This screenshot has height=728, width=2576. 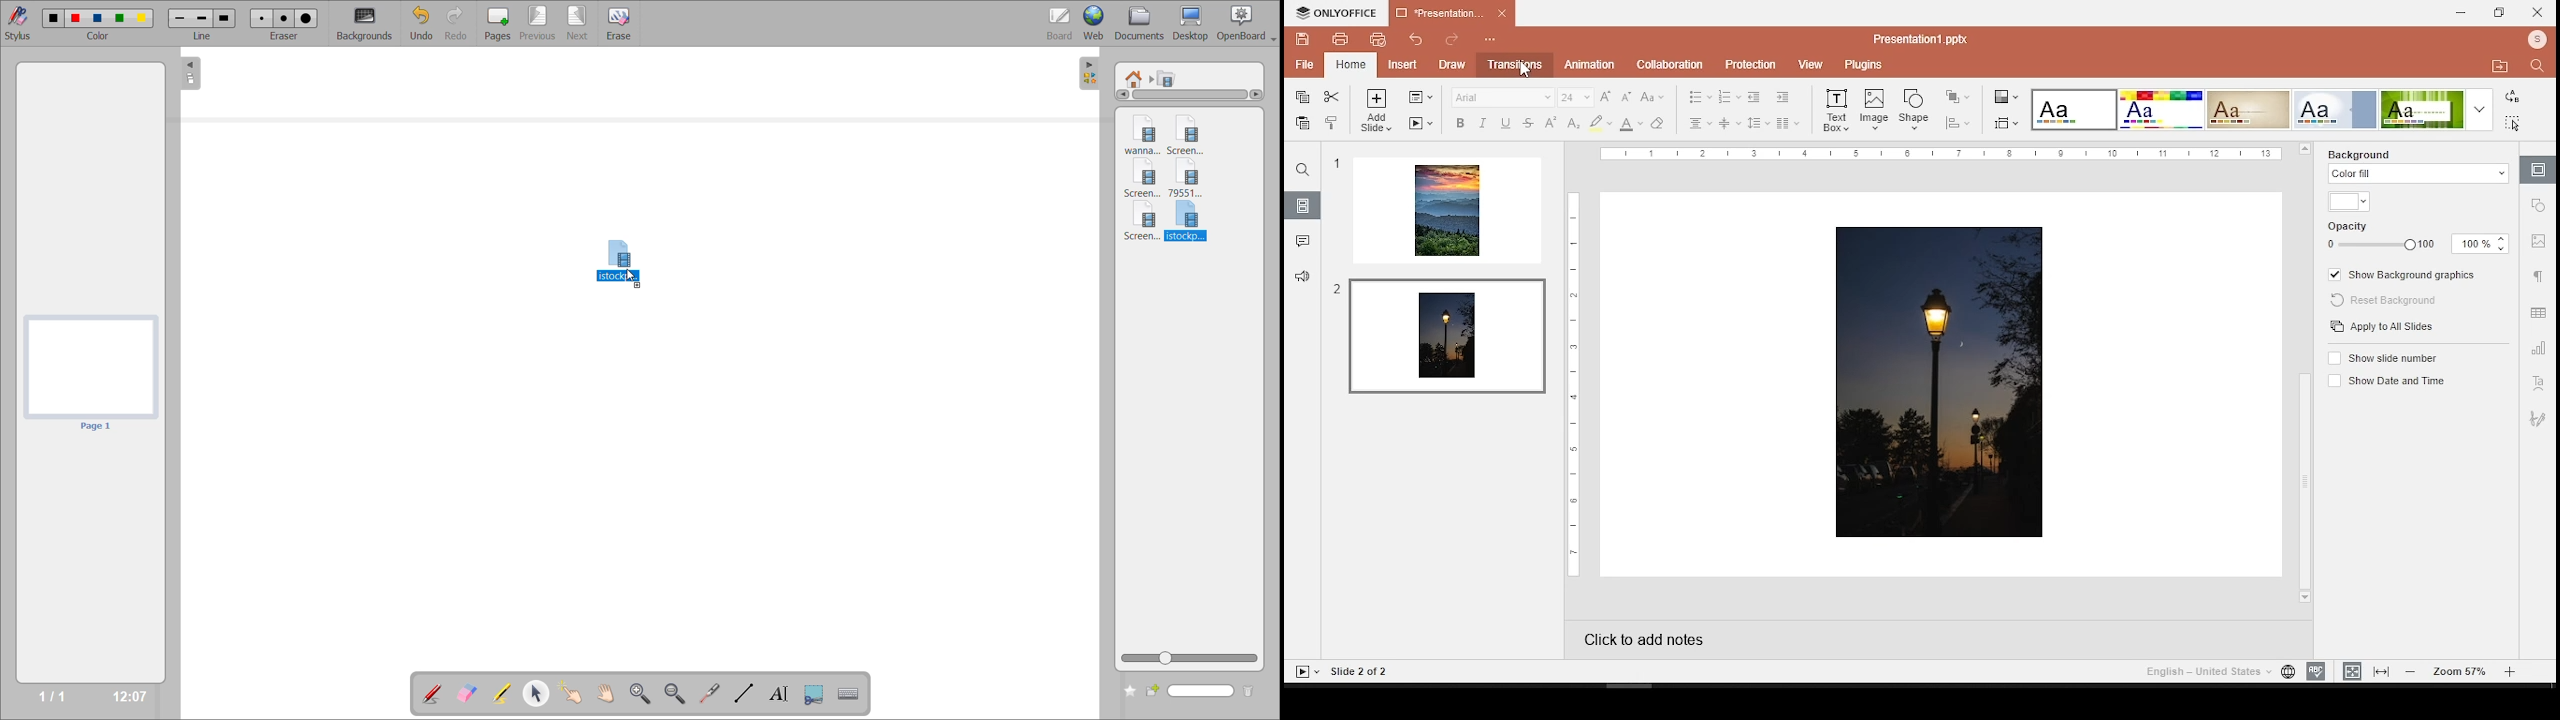 What do you see at coordinates (2161, 110) in the screenshot?
I see `slide style` at bounding box center [2161, 110].